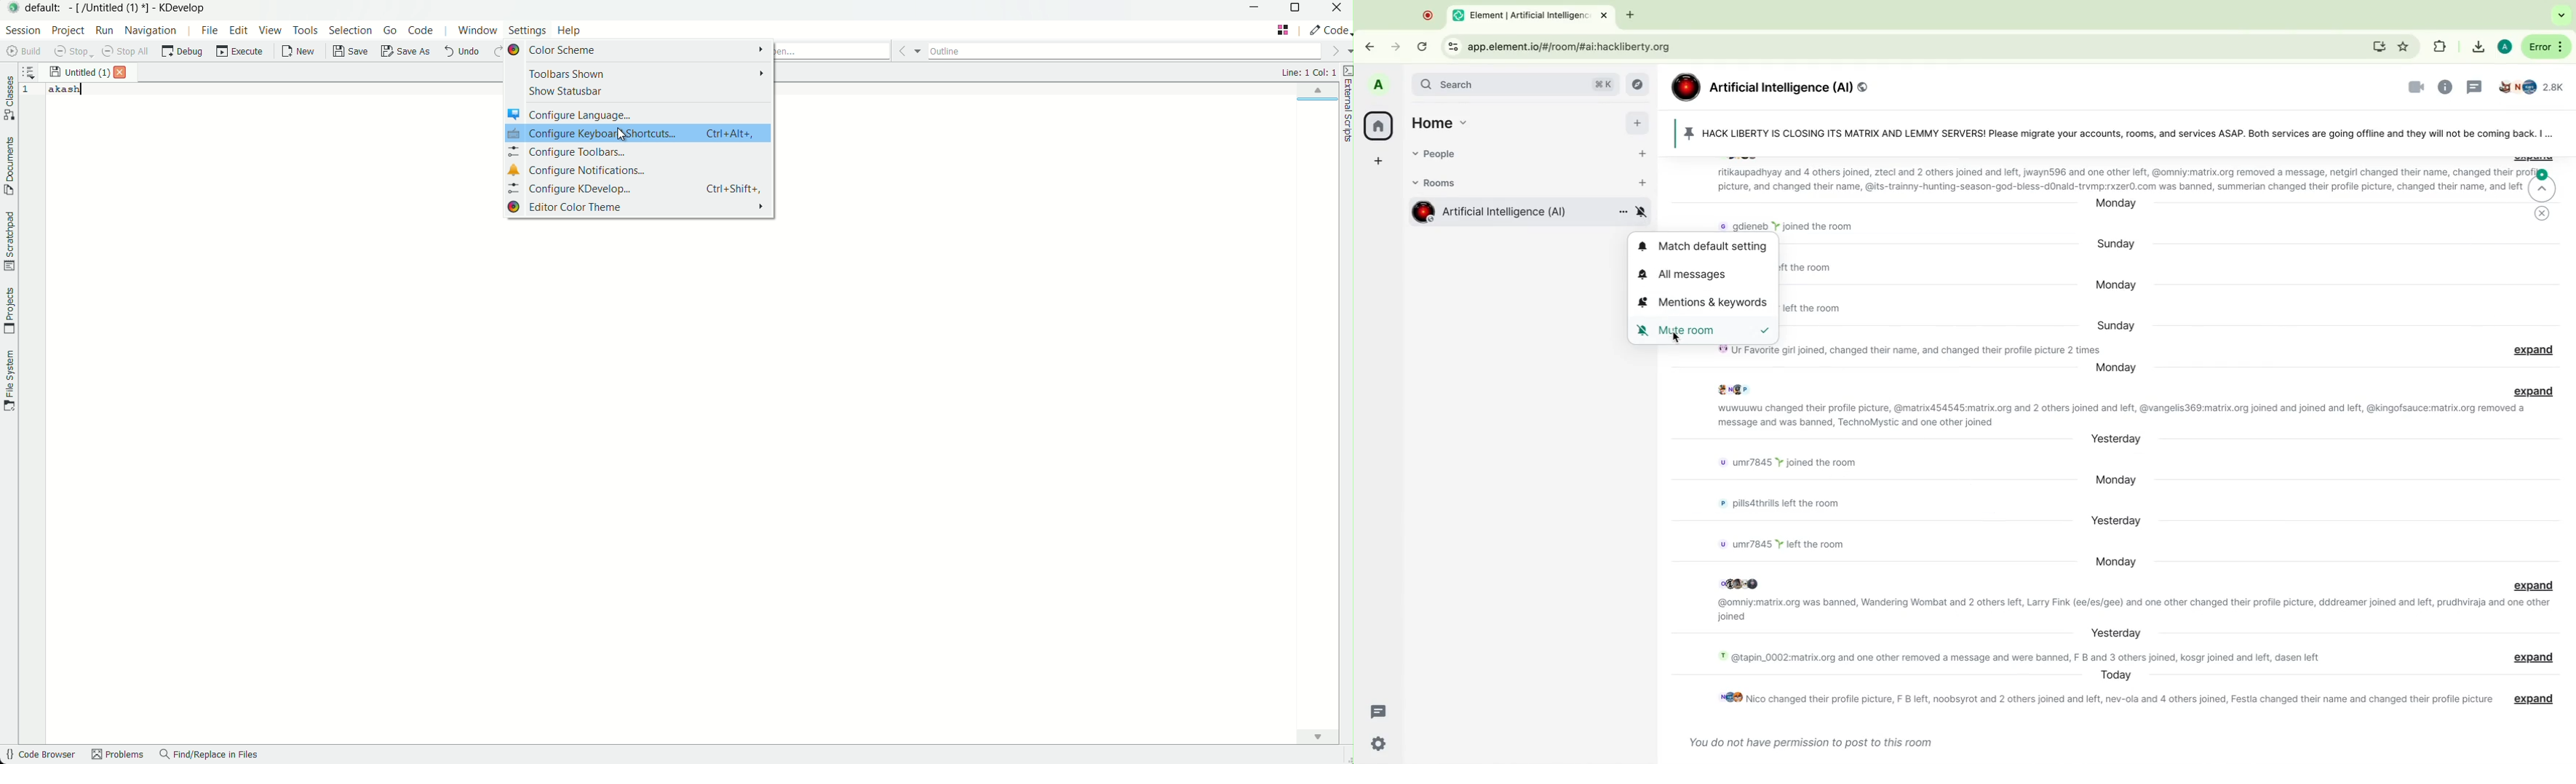 This screenshot has width=2576, height=784. Describe the element at coordinates (1378, 124) in the screenshot. I see `home` at that location.